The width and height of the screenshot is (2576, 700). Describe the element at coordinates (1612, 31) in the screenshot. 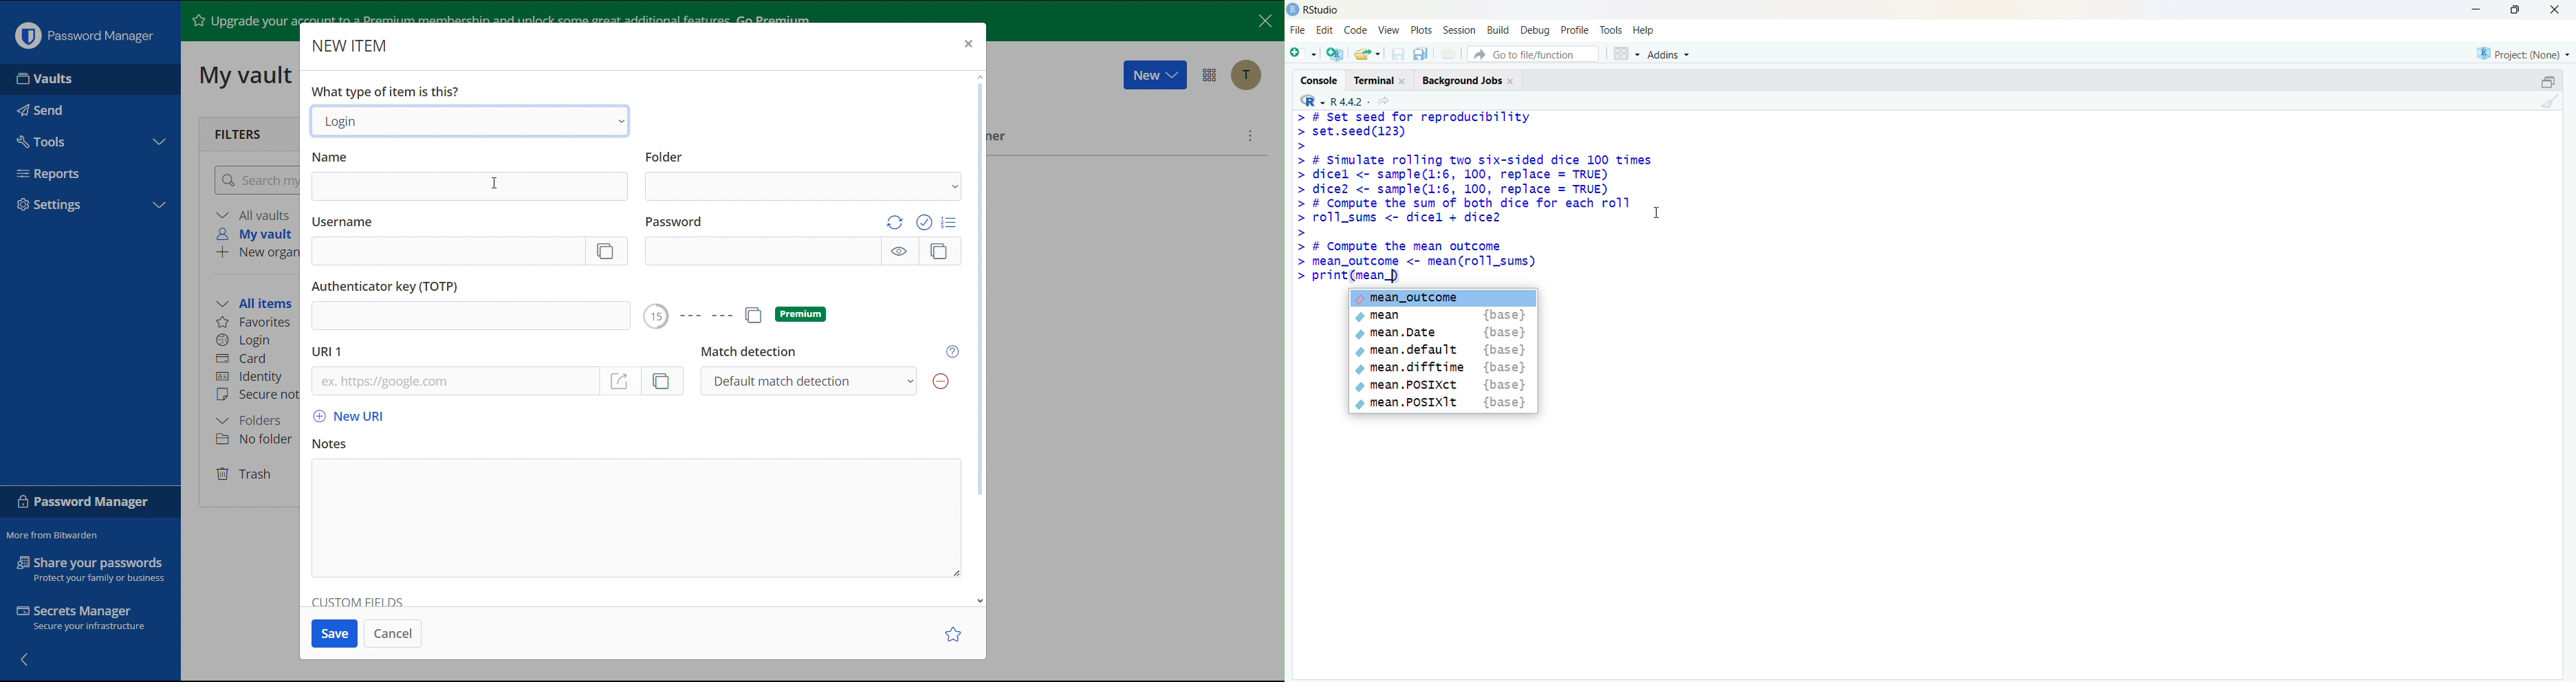

I see `tools` at that location.